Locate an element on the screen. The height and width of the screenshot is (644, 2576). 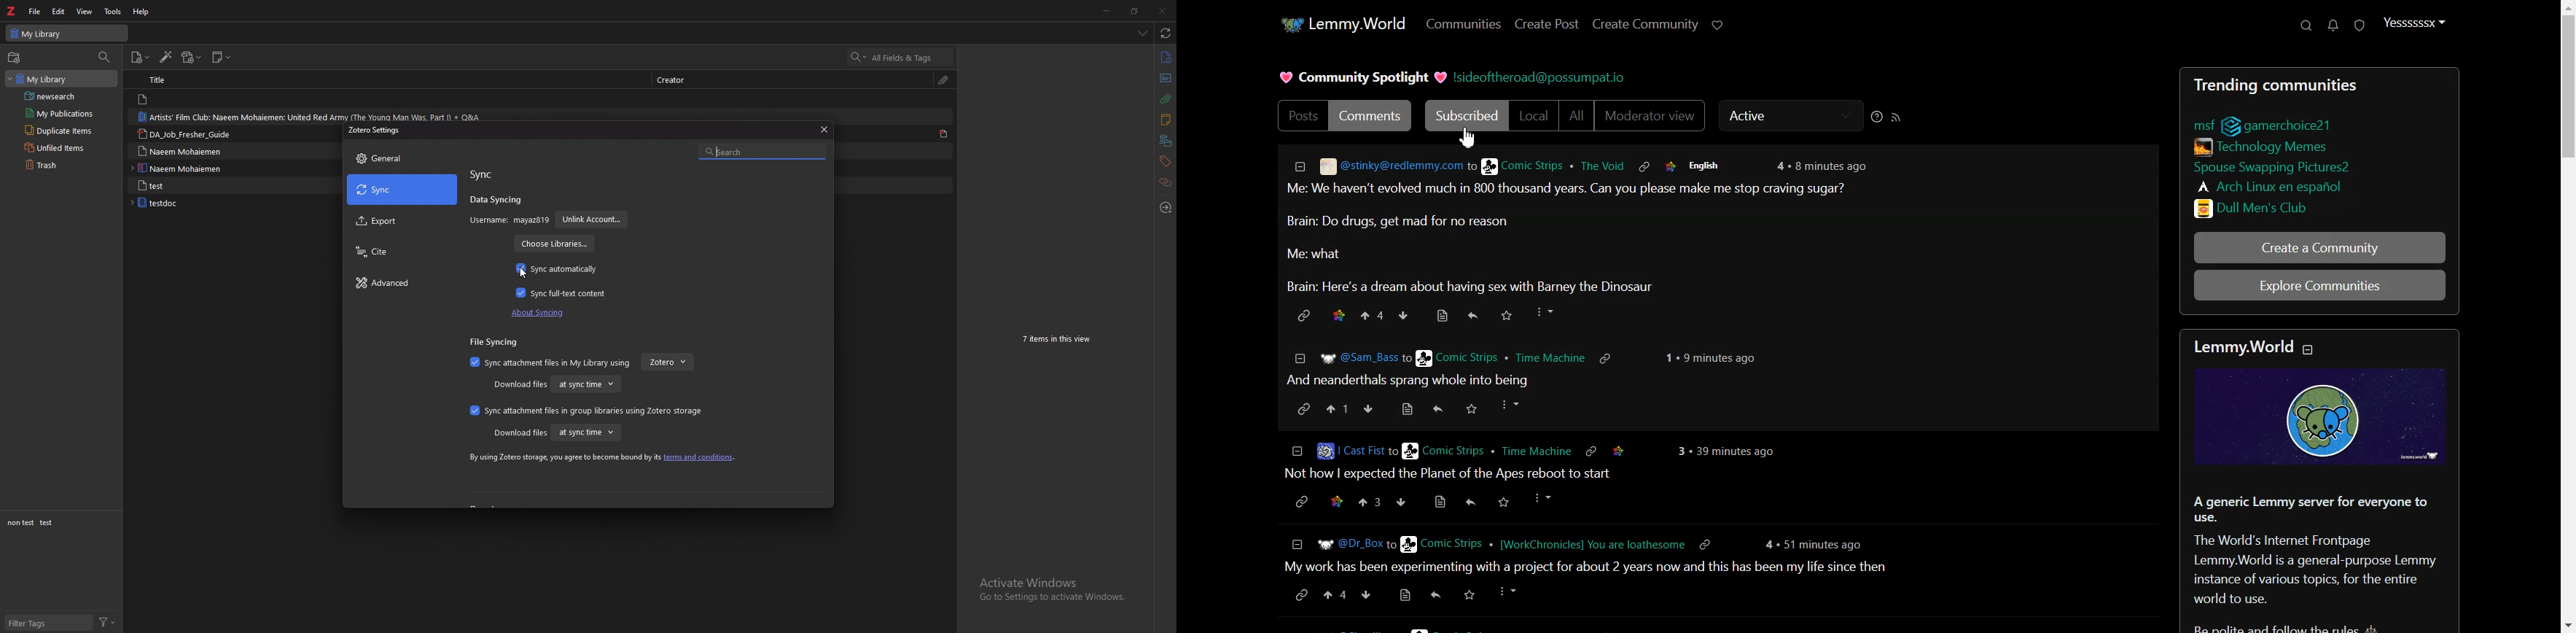
test is located at coordinates (48, 523).